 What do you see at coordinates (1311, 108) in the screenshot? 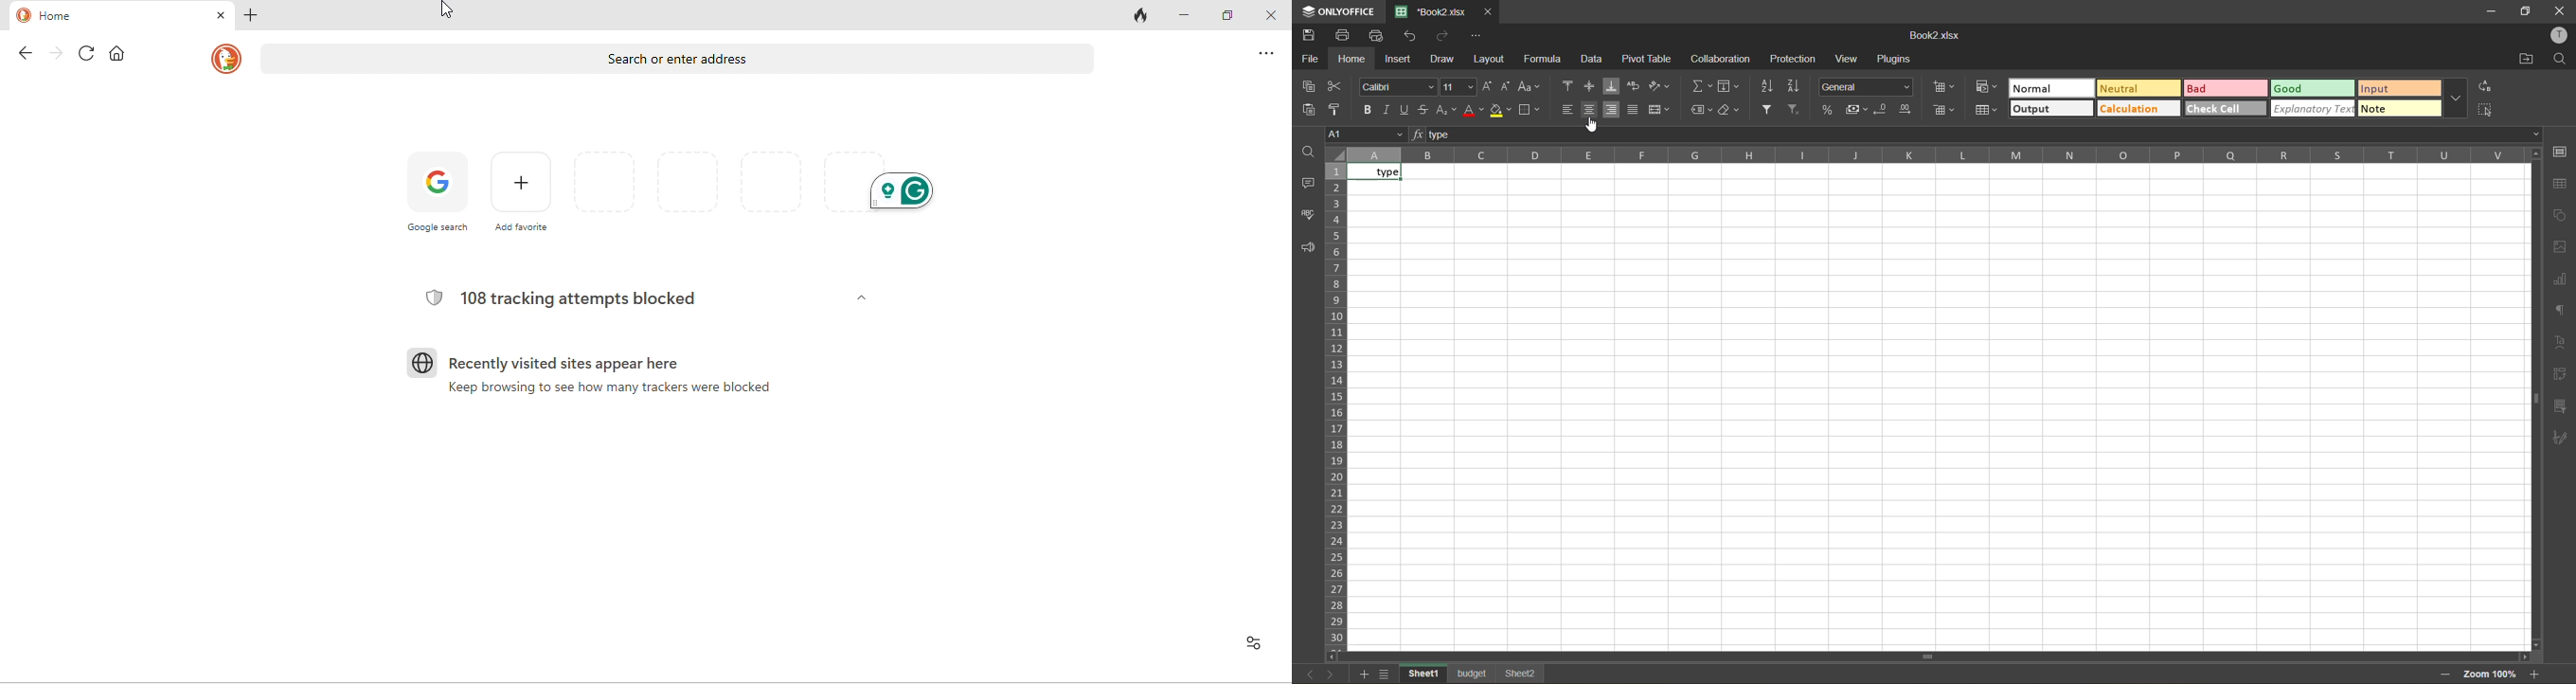
I see `paste` at bounding box center [1311, 108].